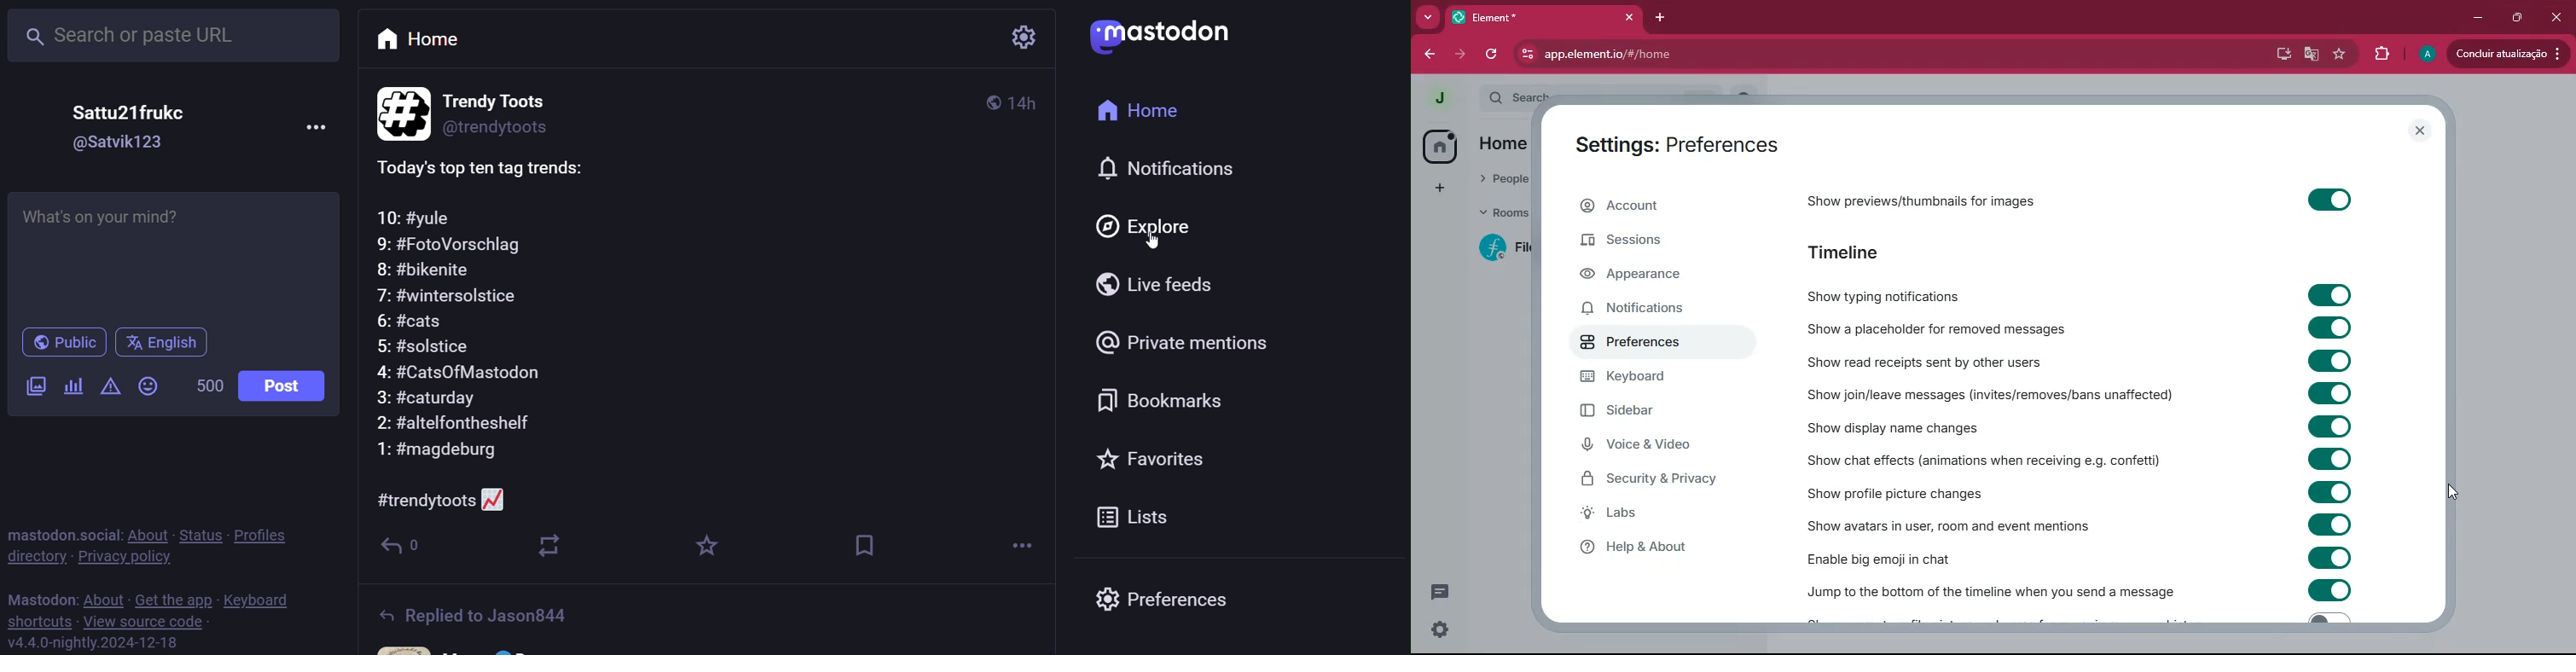  Describe the element at coordinates (151, 386) in the screenshot. I see `emoji` at that location.